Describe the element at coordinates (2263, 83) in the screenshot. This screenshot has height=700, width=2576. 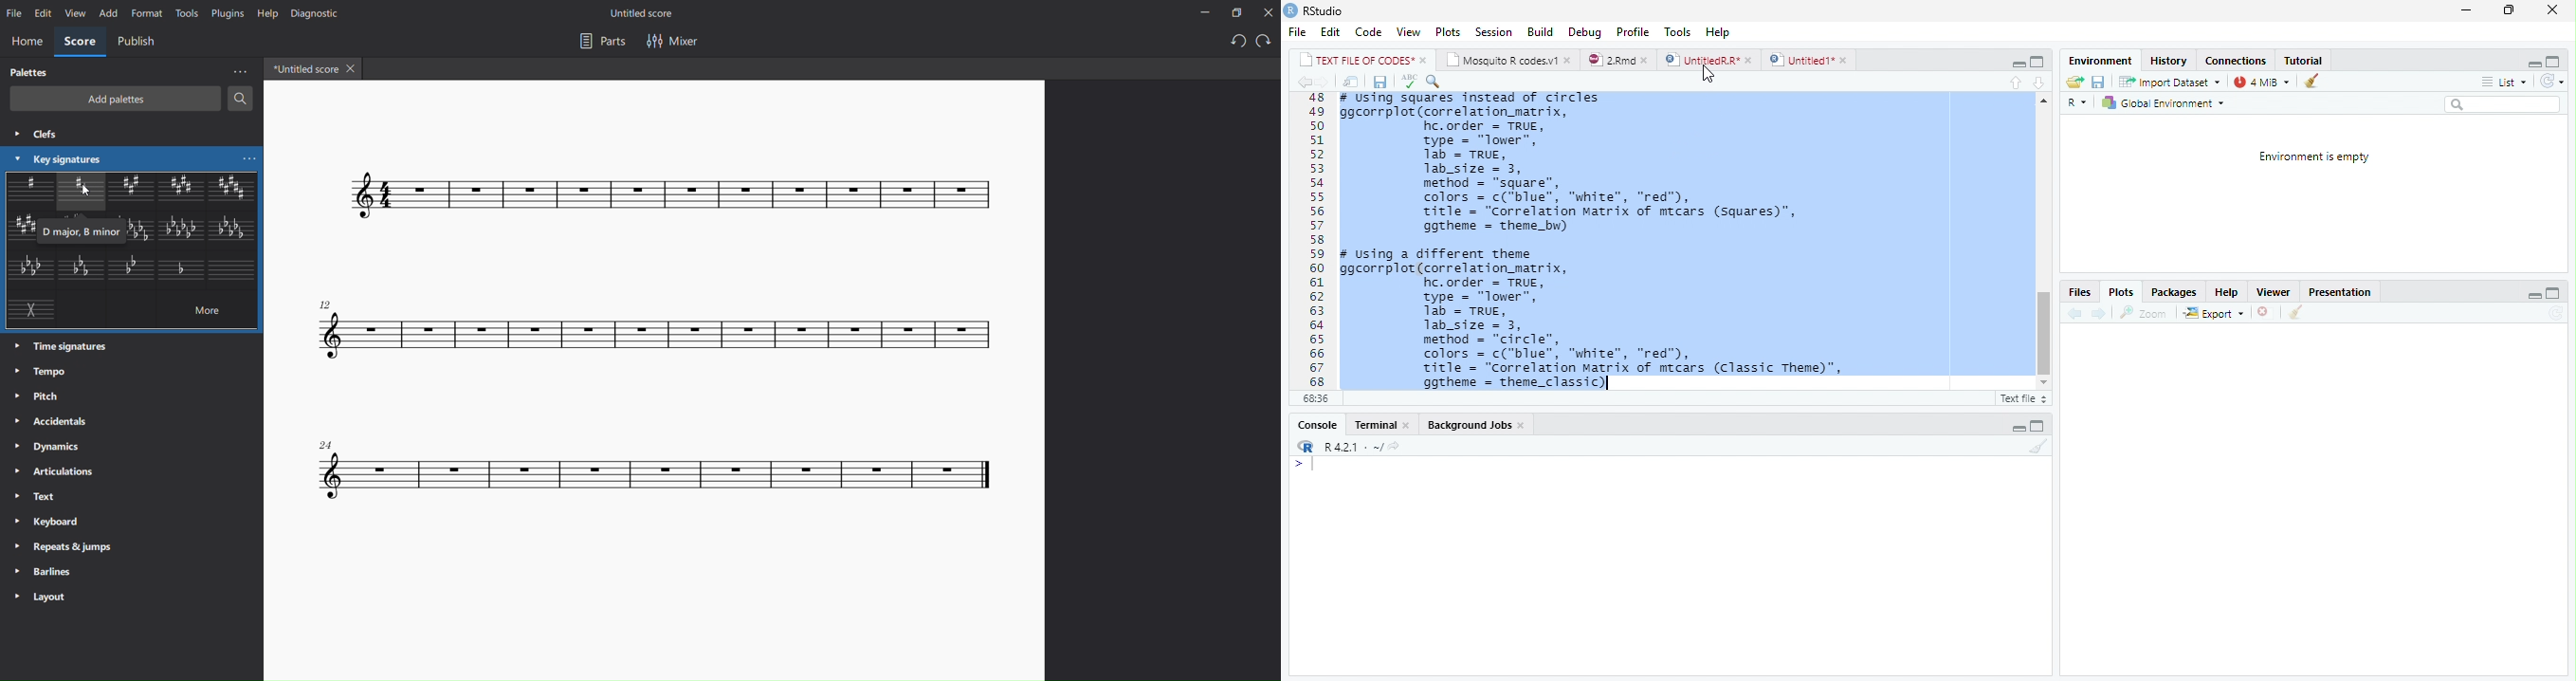
I see `9 mb` at that location.